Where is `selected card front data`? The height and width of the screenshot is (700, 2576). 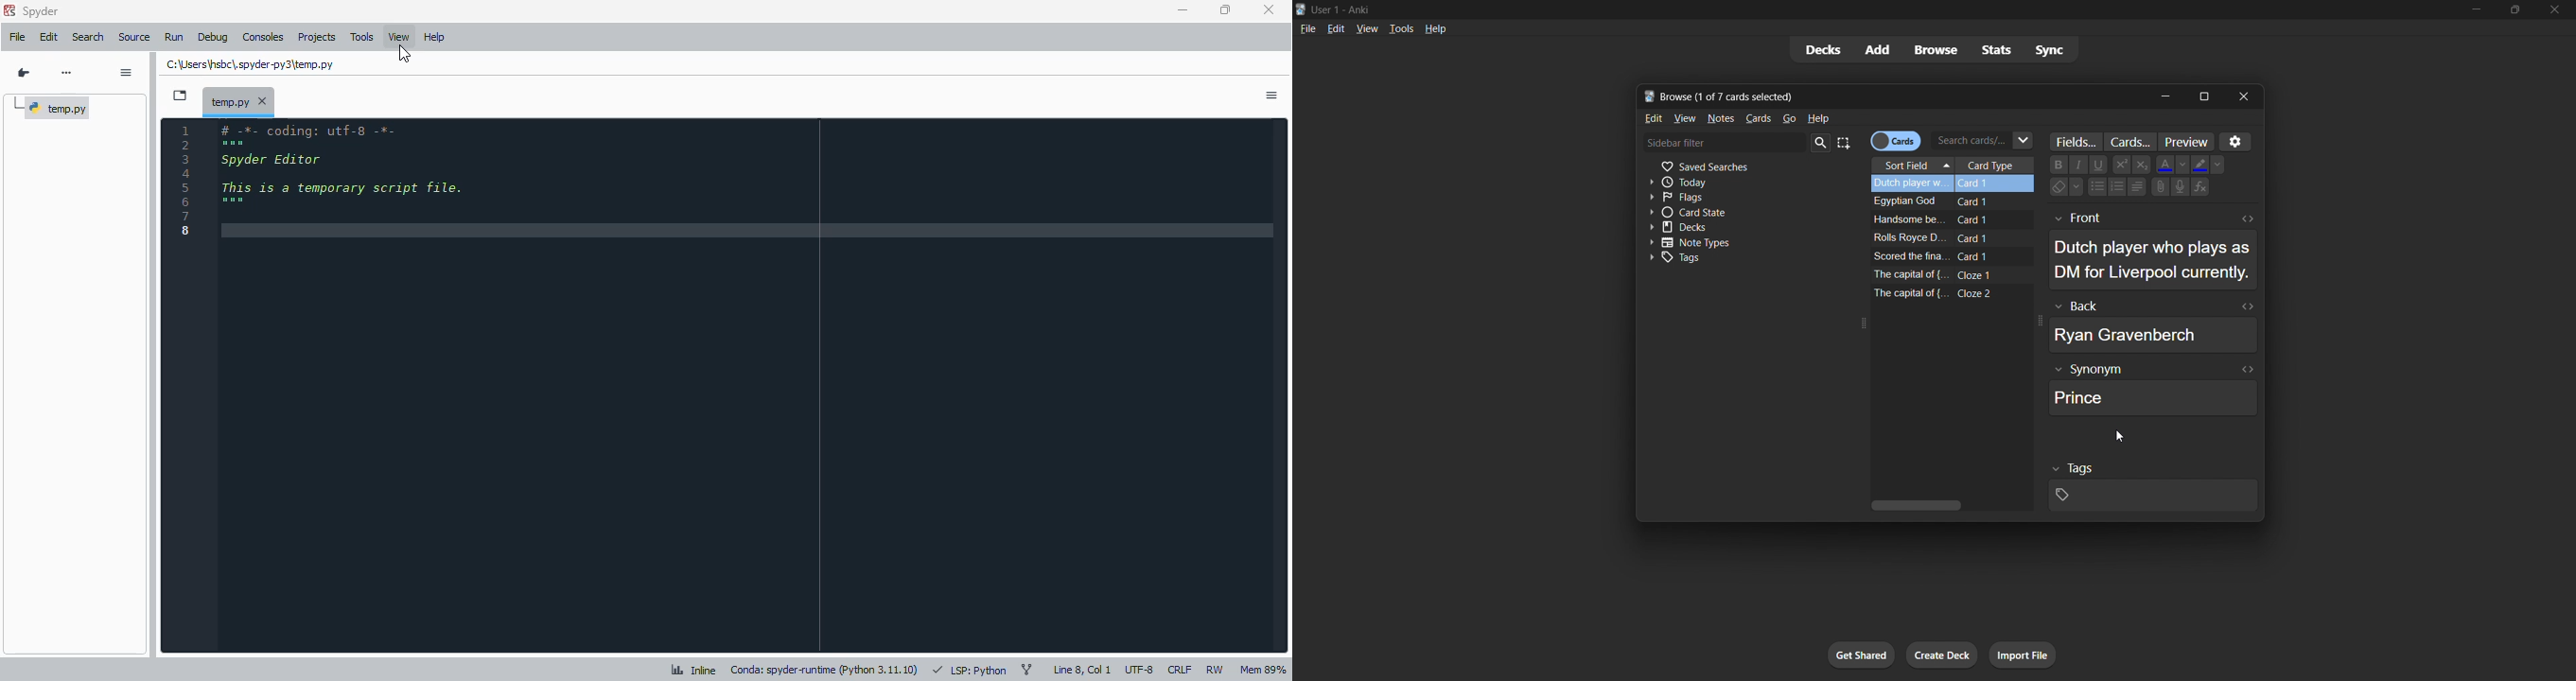 selected card front data is located at coordinates (2151, 250).